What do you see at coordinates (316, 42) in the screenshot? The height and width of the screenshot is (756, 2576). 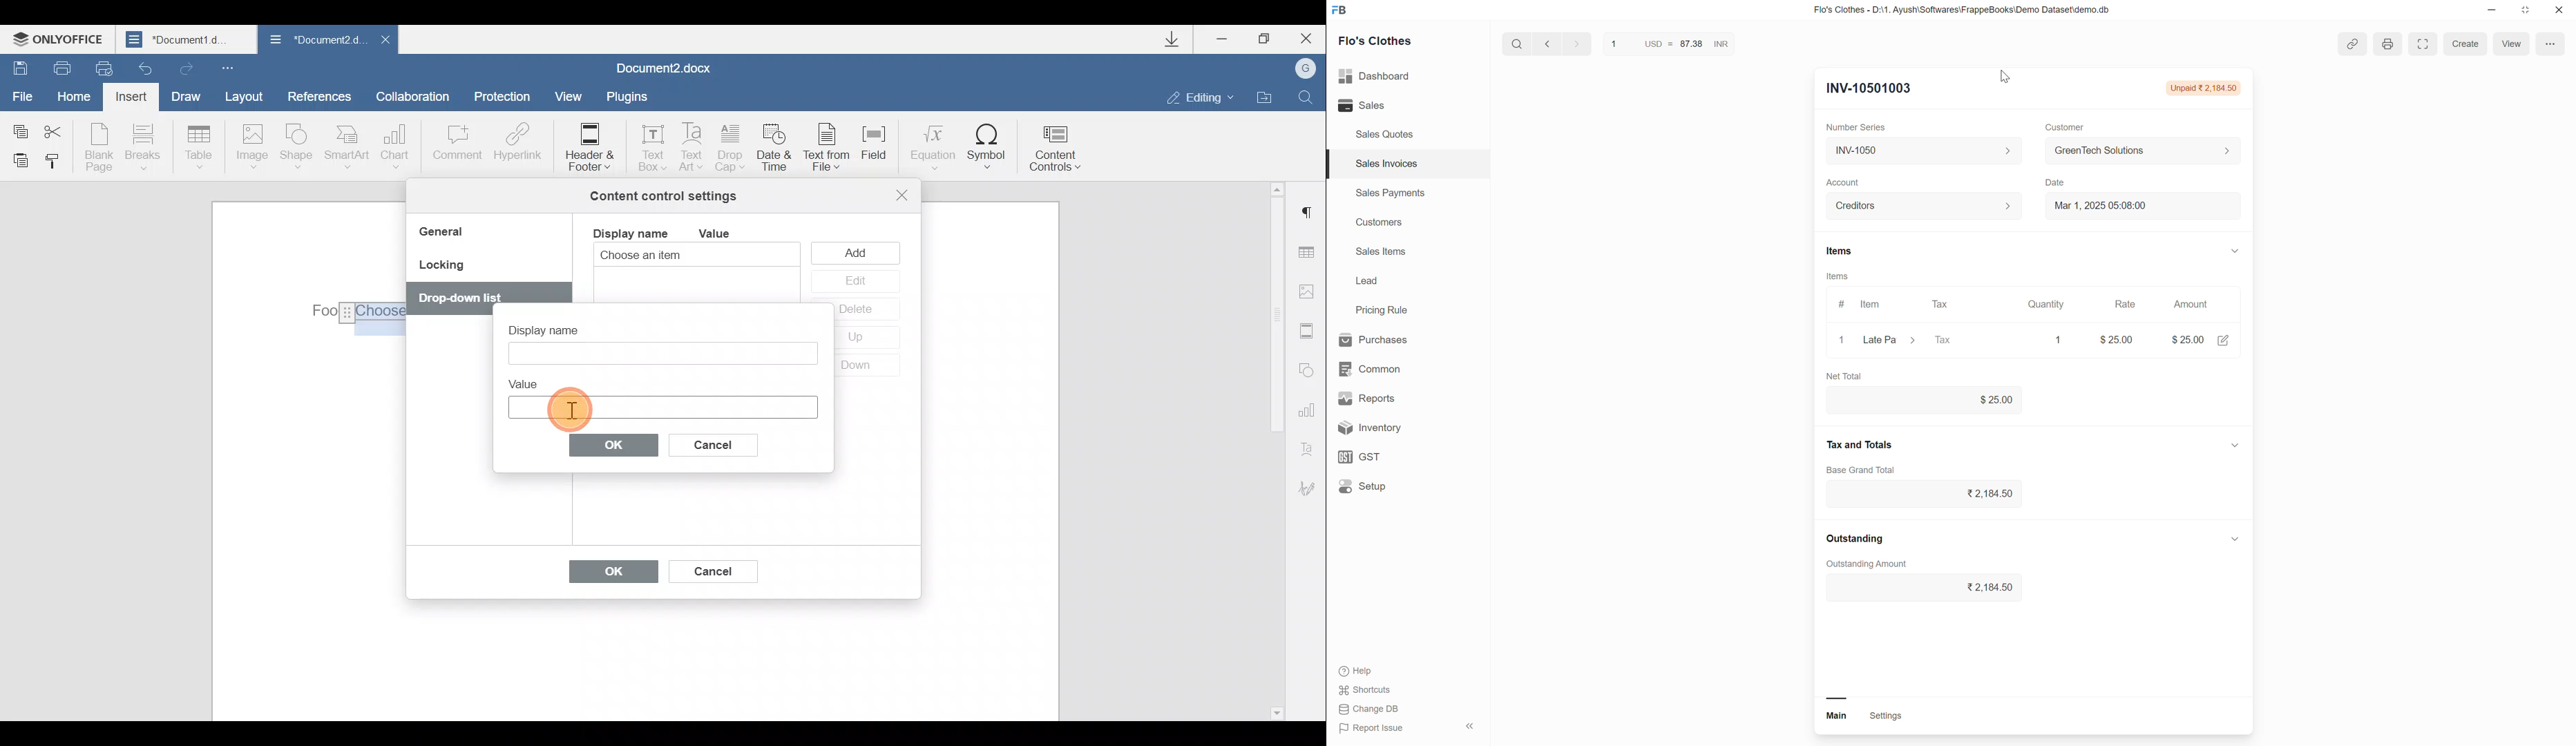 I see `Document2 d..` at bounding box center [316, 42].